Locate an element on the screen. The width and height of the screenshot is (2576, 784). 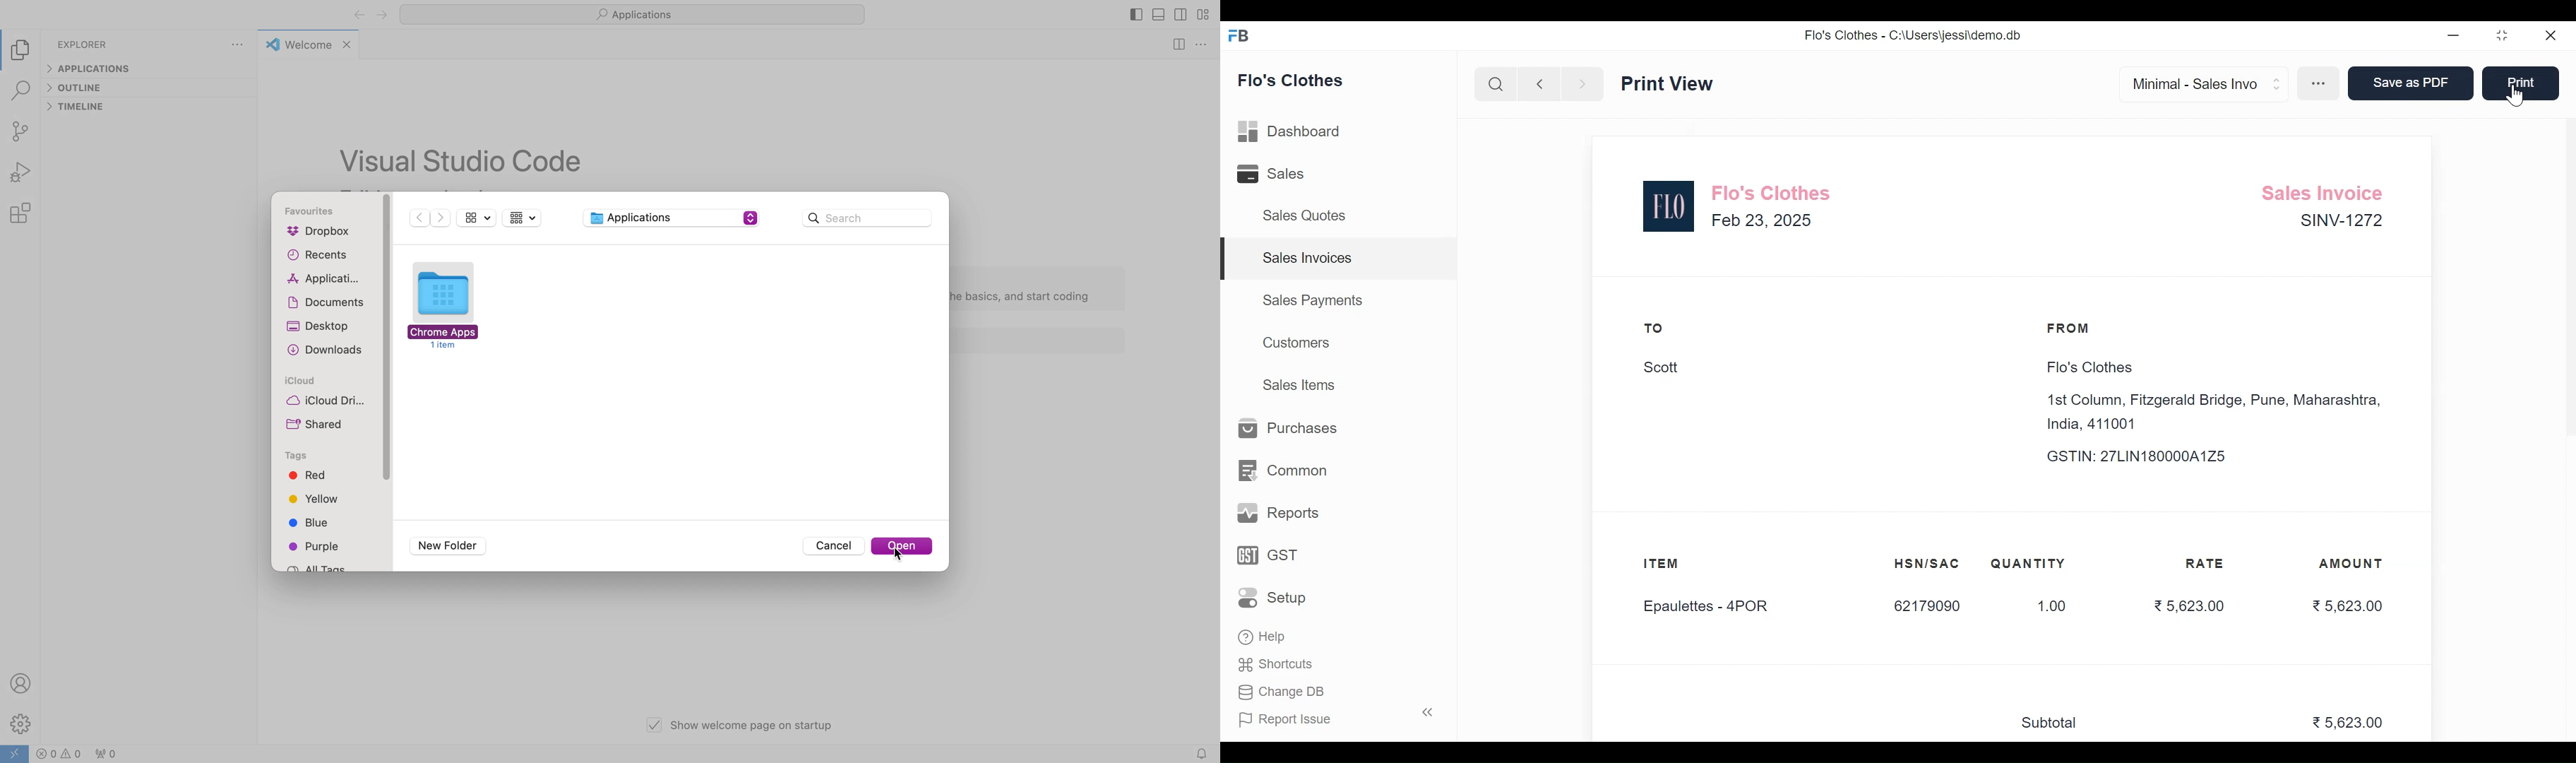
Search is located at coordinates (1497, 84).